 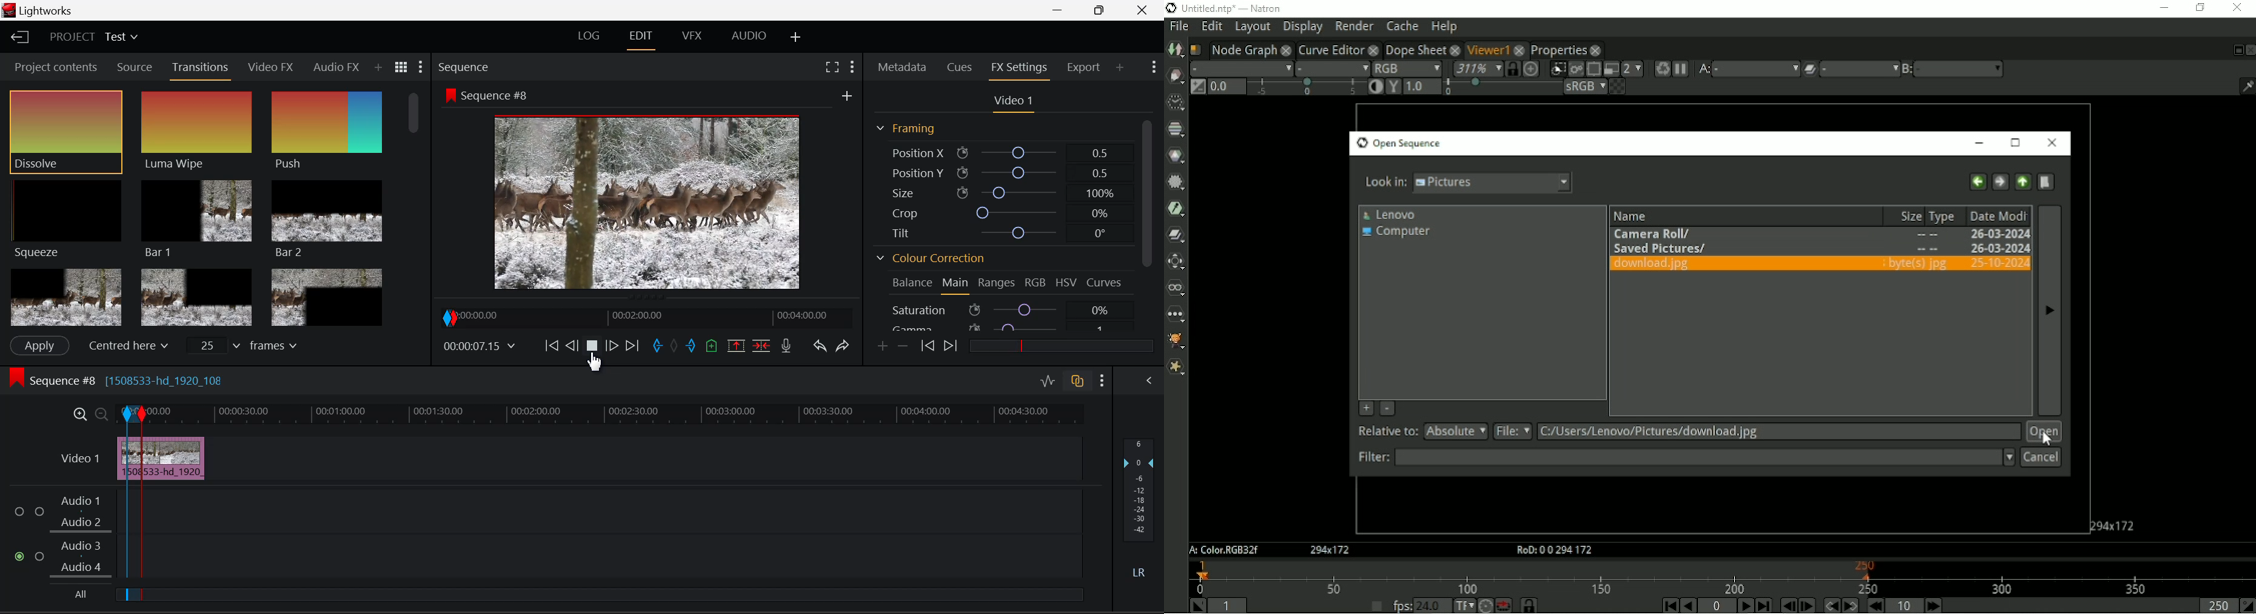 What do you see at coordinates (1632, 69) in the screenshot?
I see `Scales down rendered image` at bounding box center [1632, 69].